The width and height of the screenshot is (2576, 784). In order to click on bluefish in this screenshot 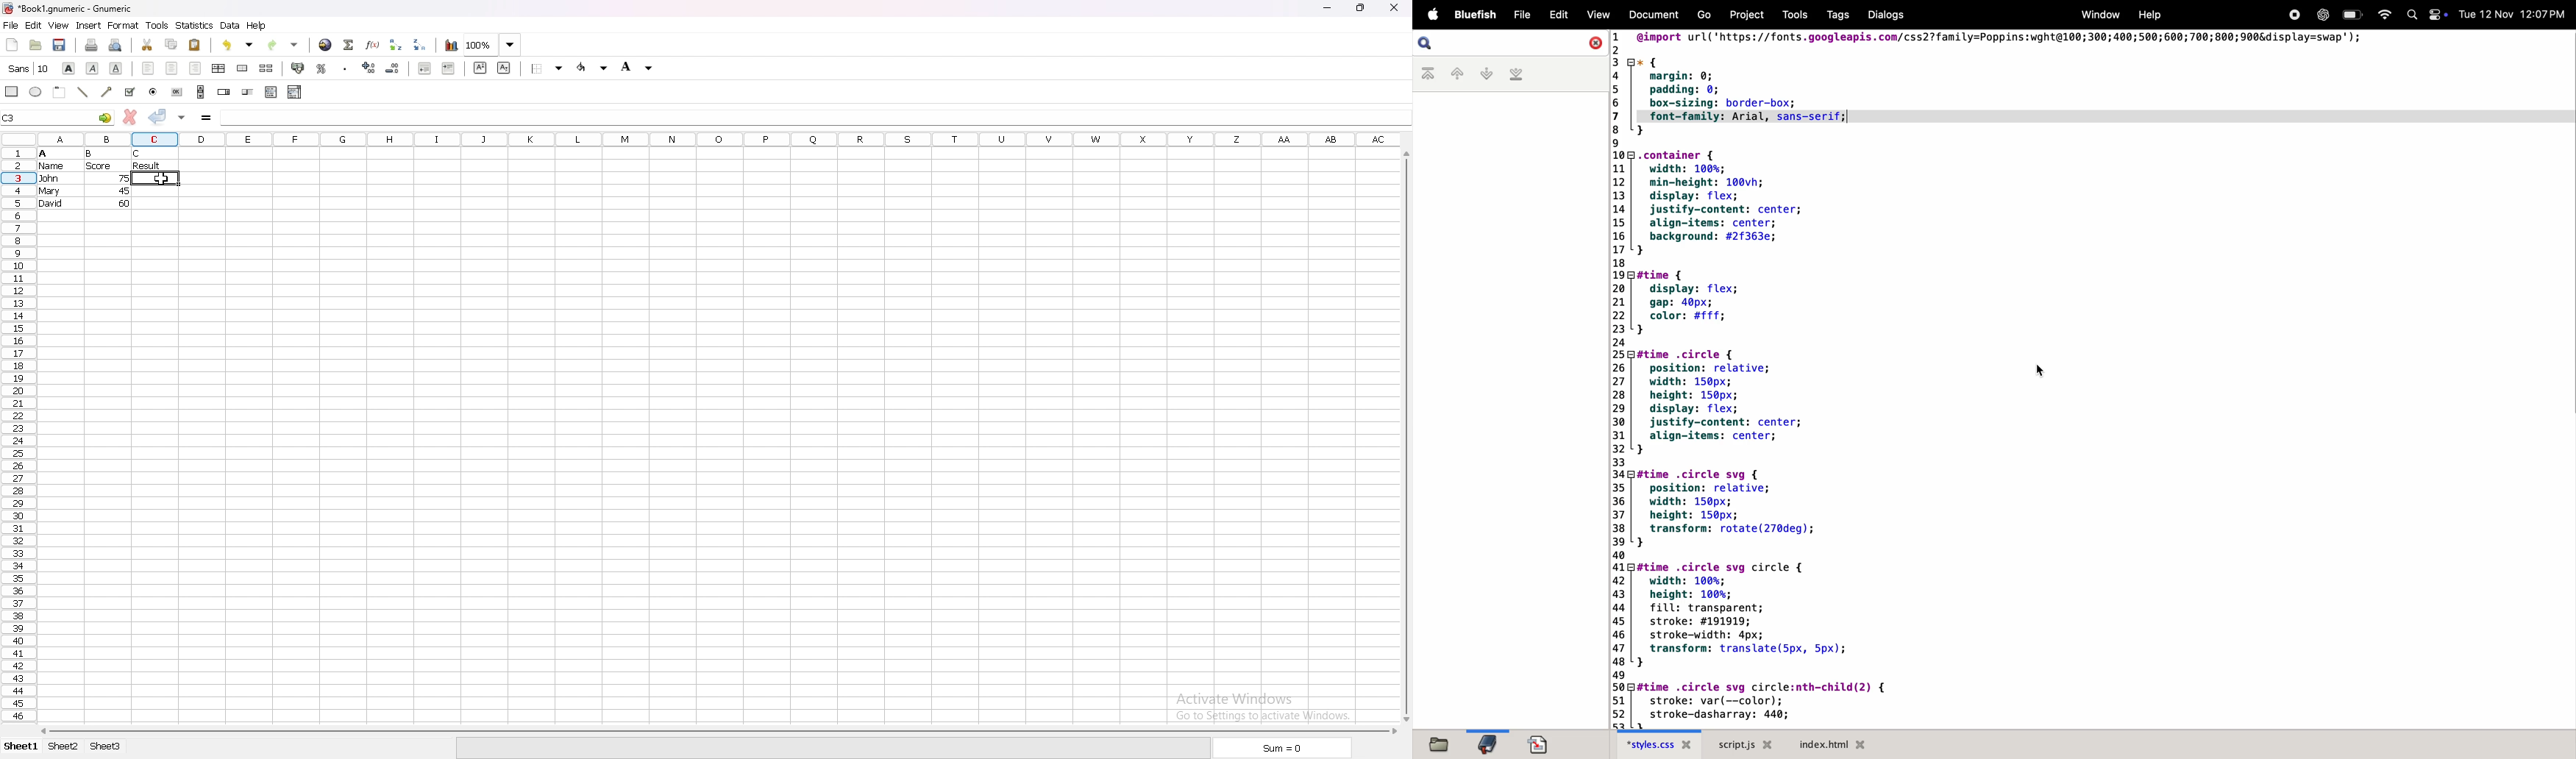, I will do `click(1477, 15)`.